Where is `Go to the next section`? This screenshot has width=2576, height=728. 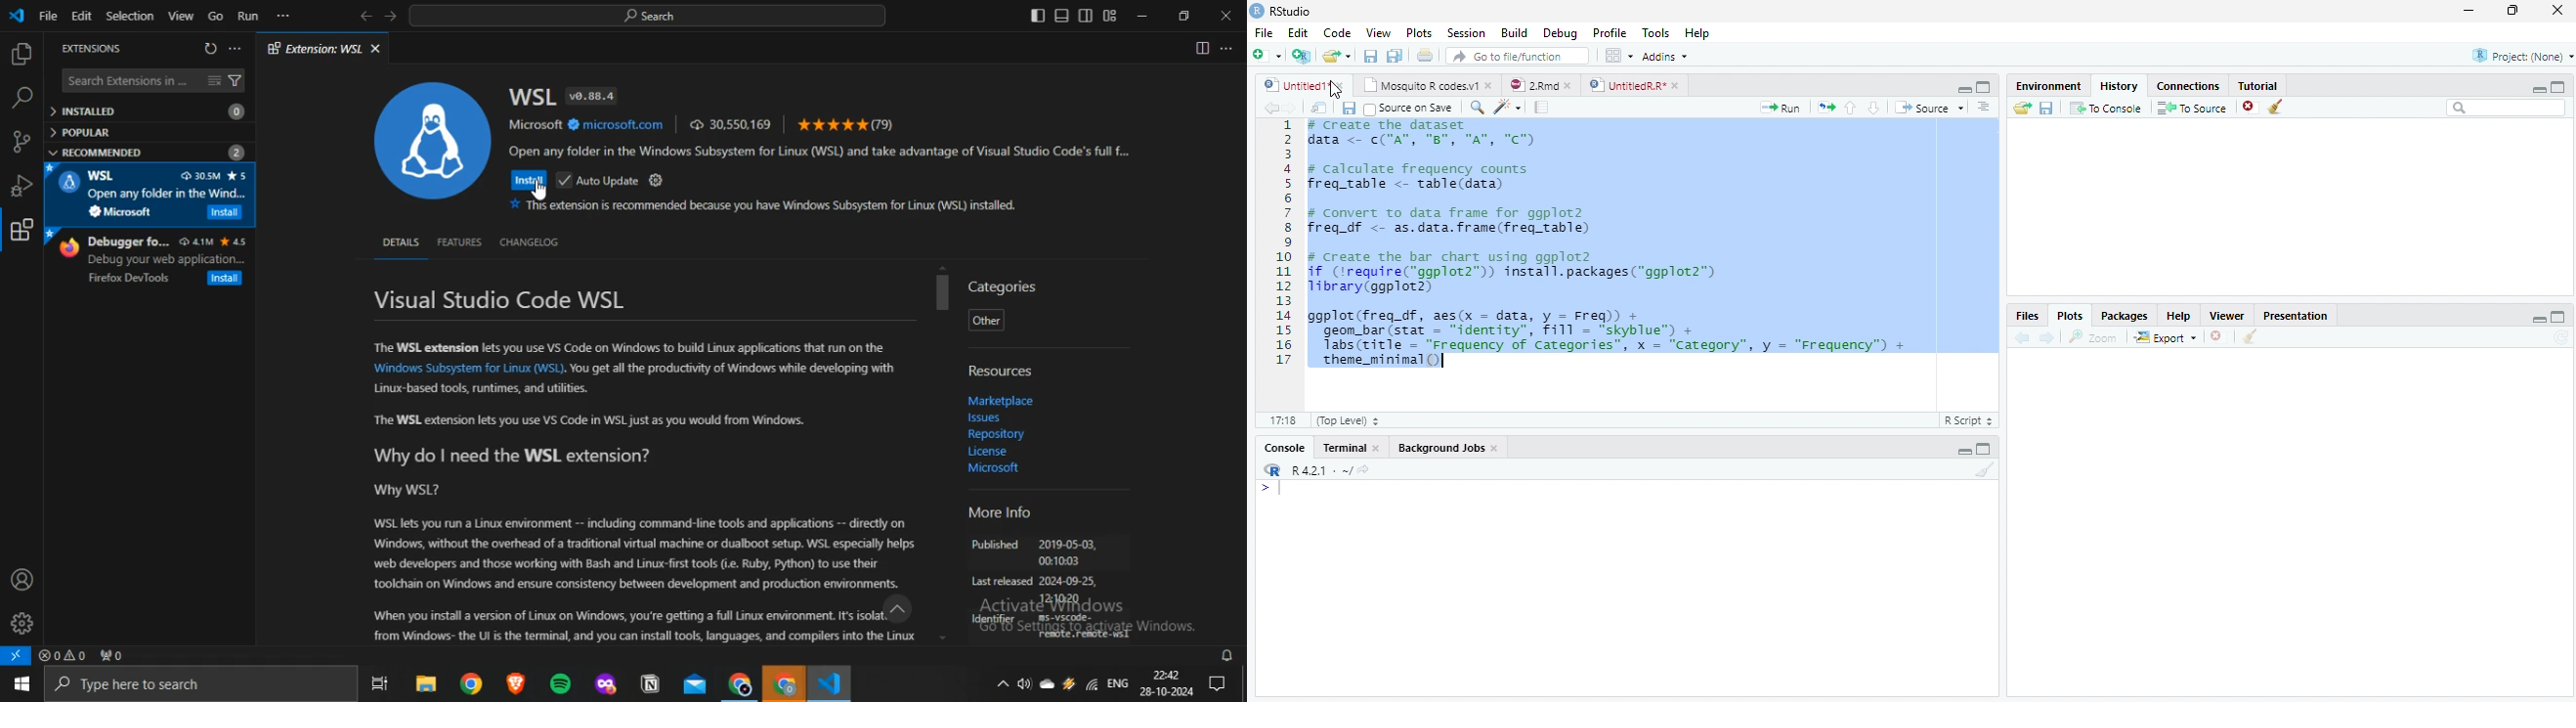
Go to the next section is located at coordinates (1873, 108).